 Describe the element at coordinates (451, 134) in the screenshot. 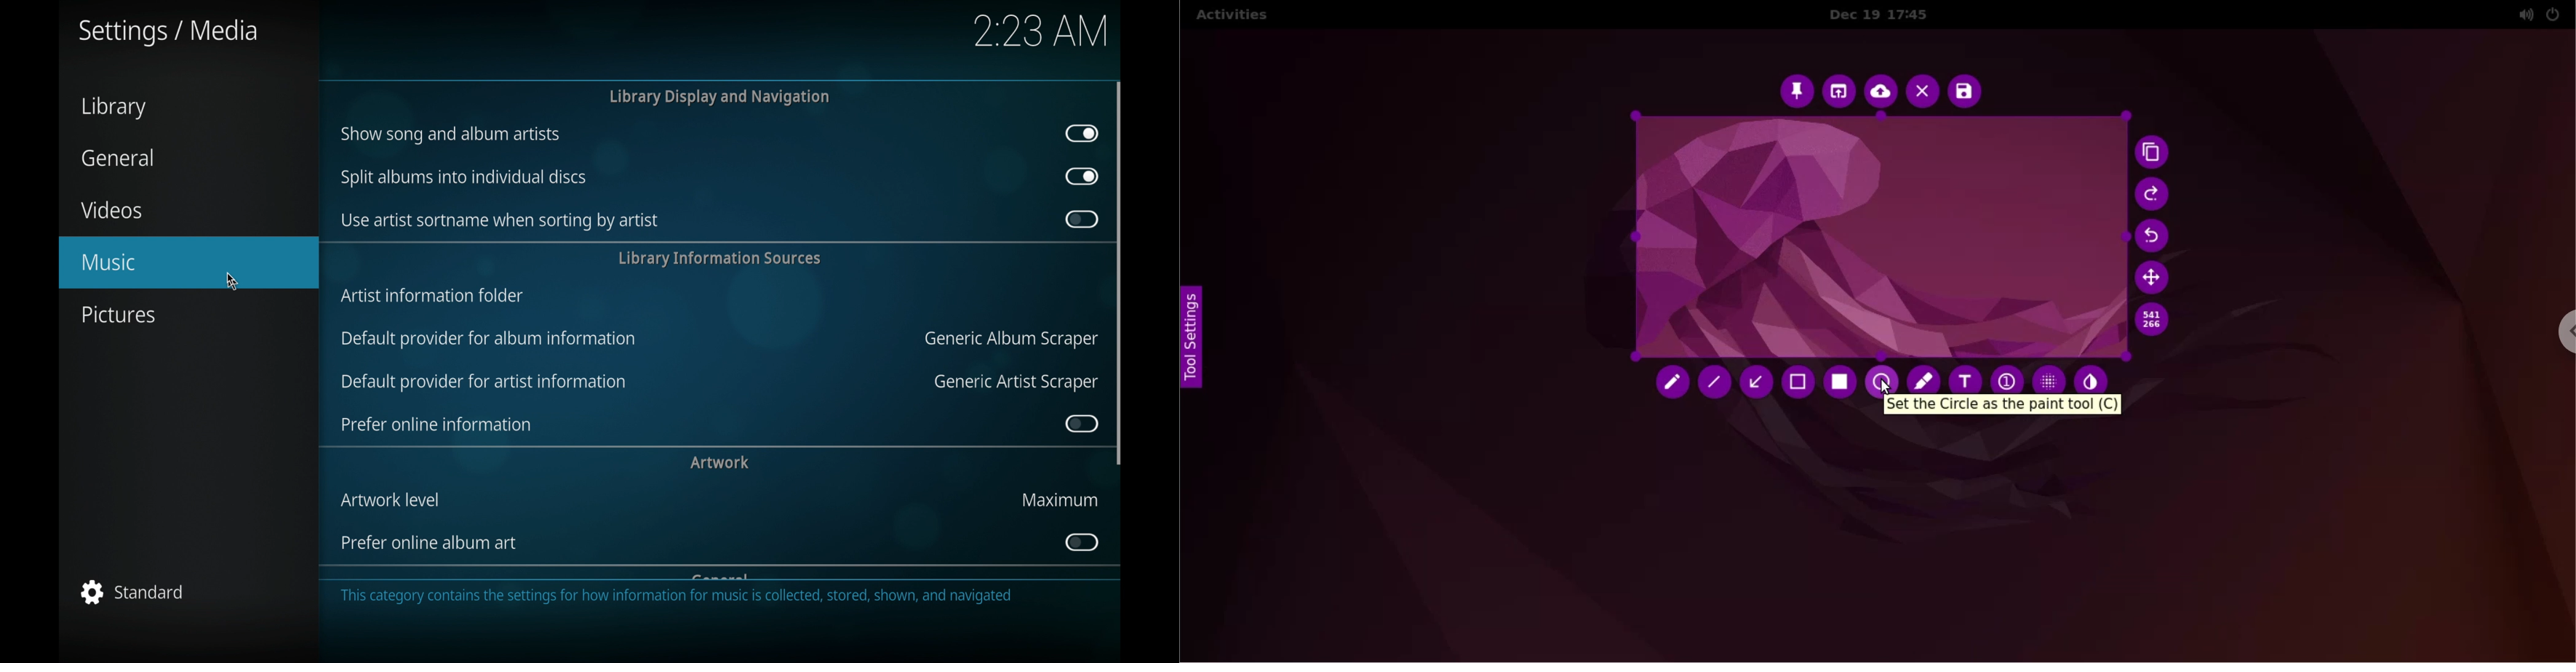

I see `show song and album artists` at that location.